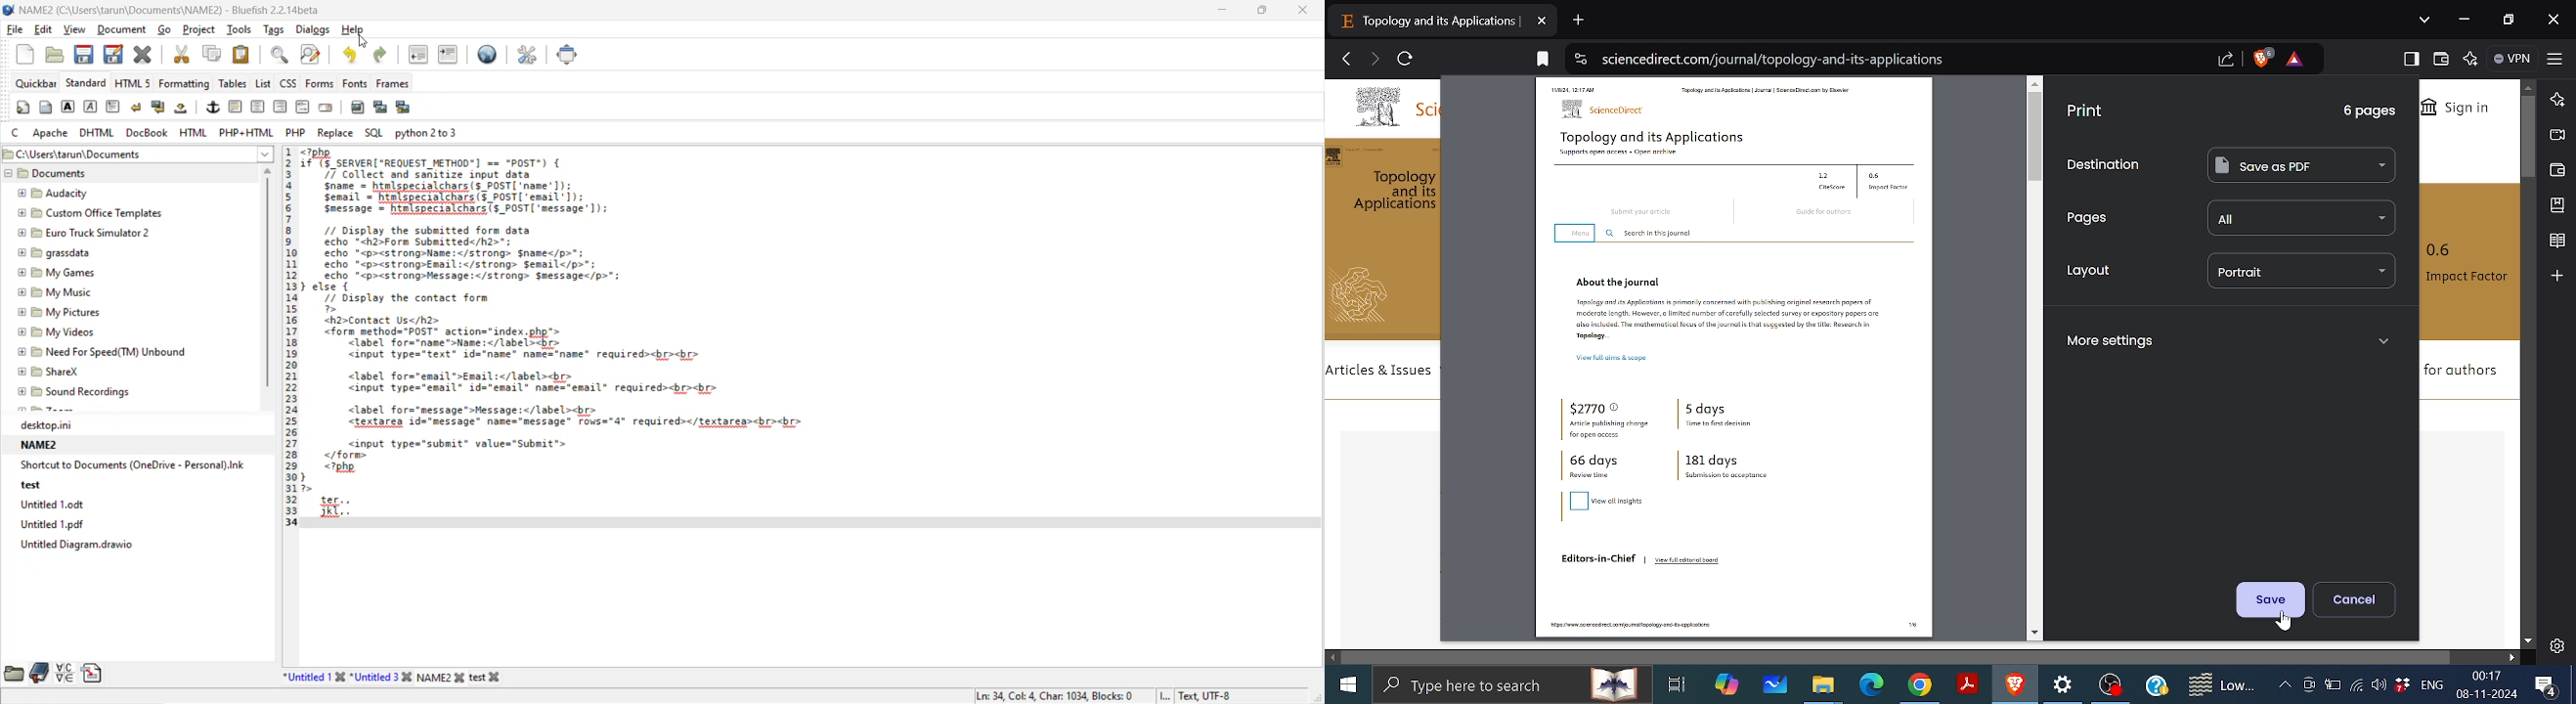 This screenshot has width=2576, height=728. Describe the element at coordinates (126, 465) in the screenshot. I see `Shortcut to Documents (OneDrive - Personal).Ink` at that location.